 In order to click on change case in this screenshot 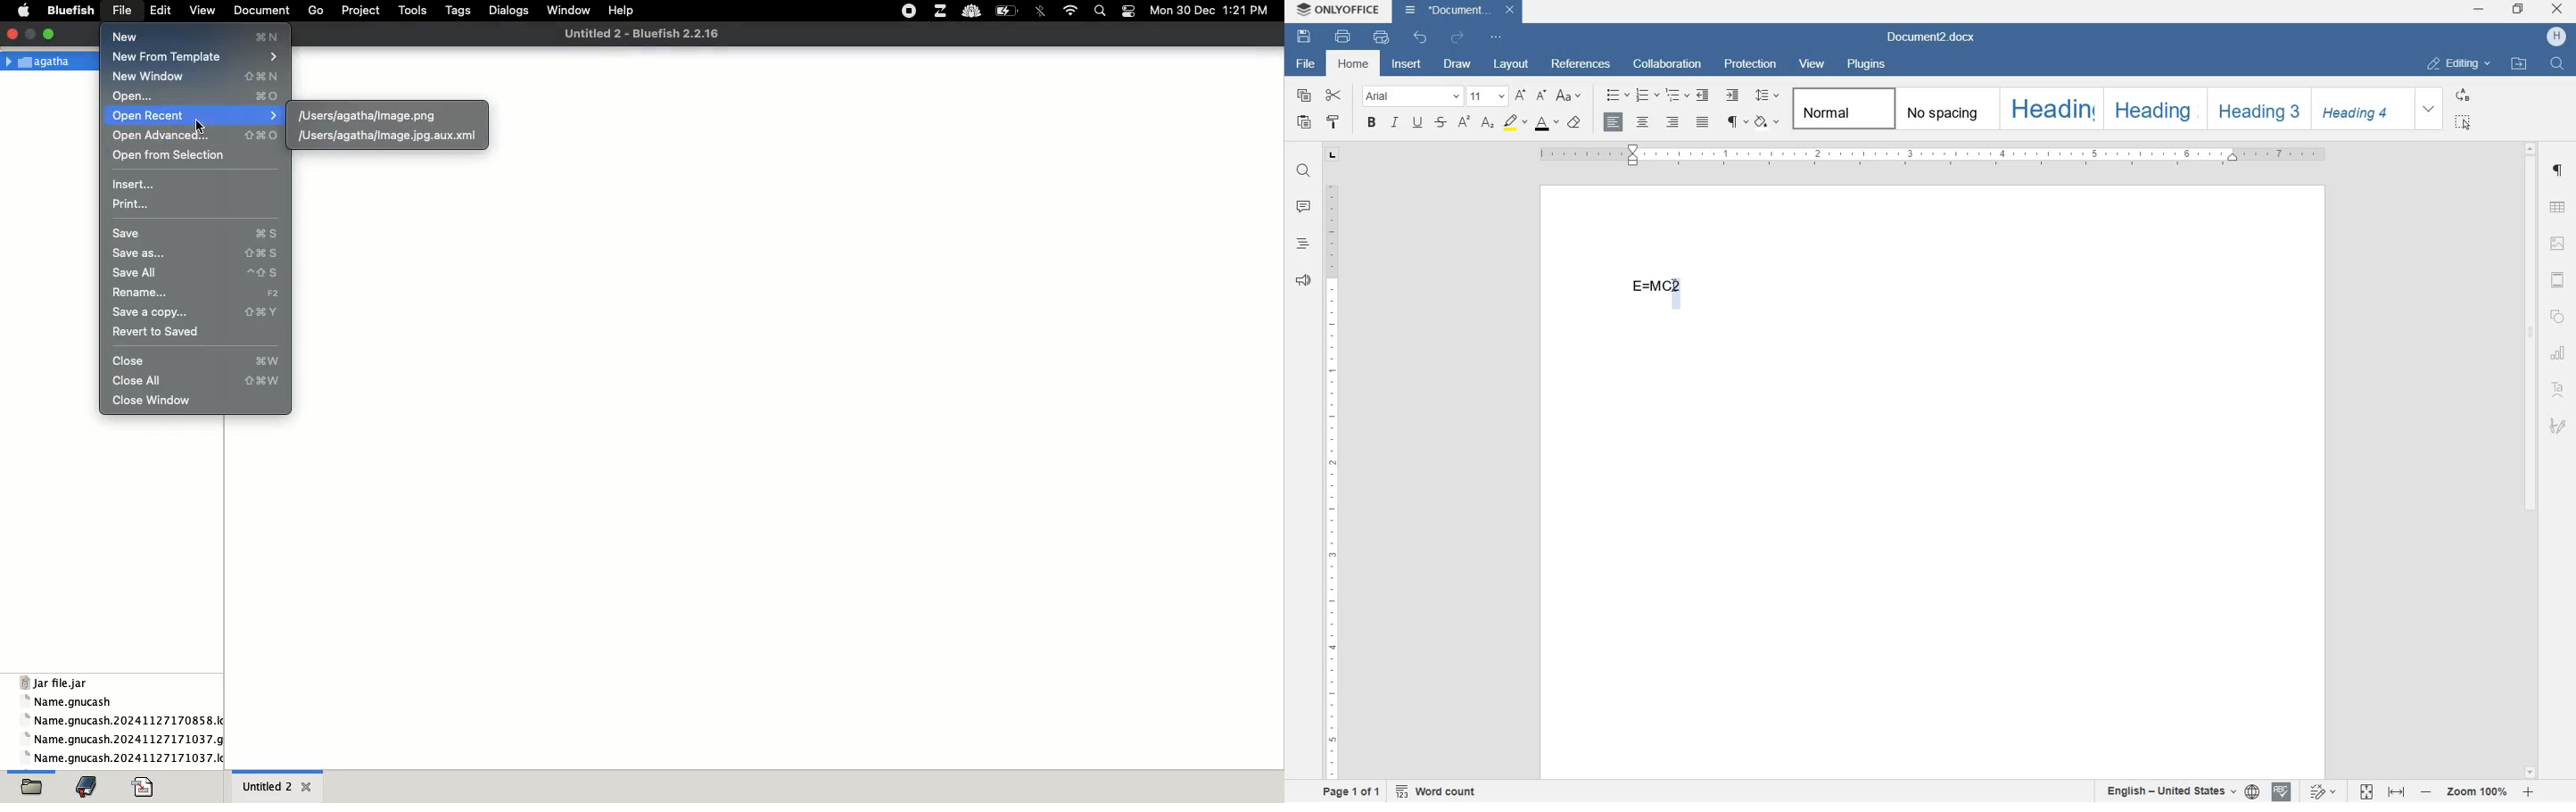, I will do `click(1569, 96)`.